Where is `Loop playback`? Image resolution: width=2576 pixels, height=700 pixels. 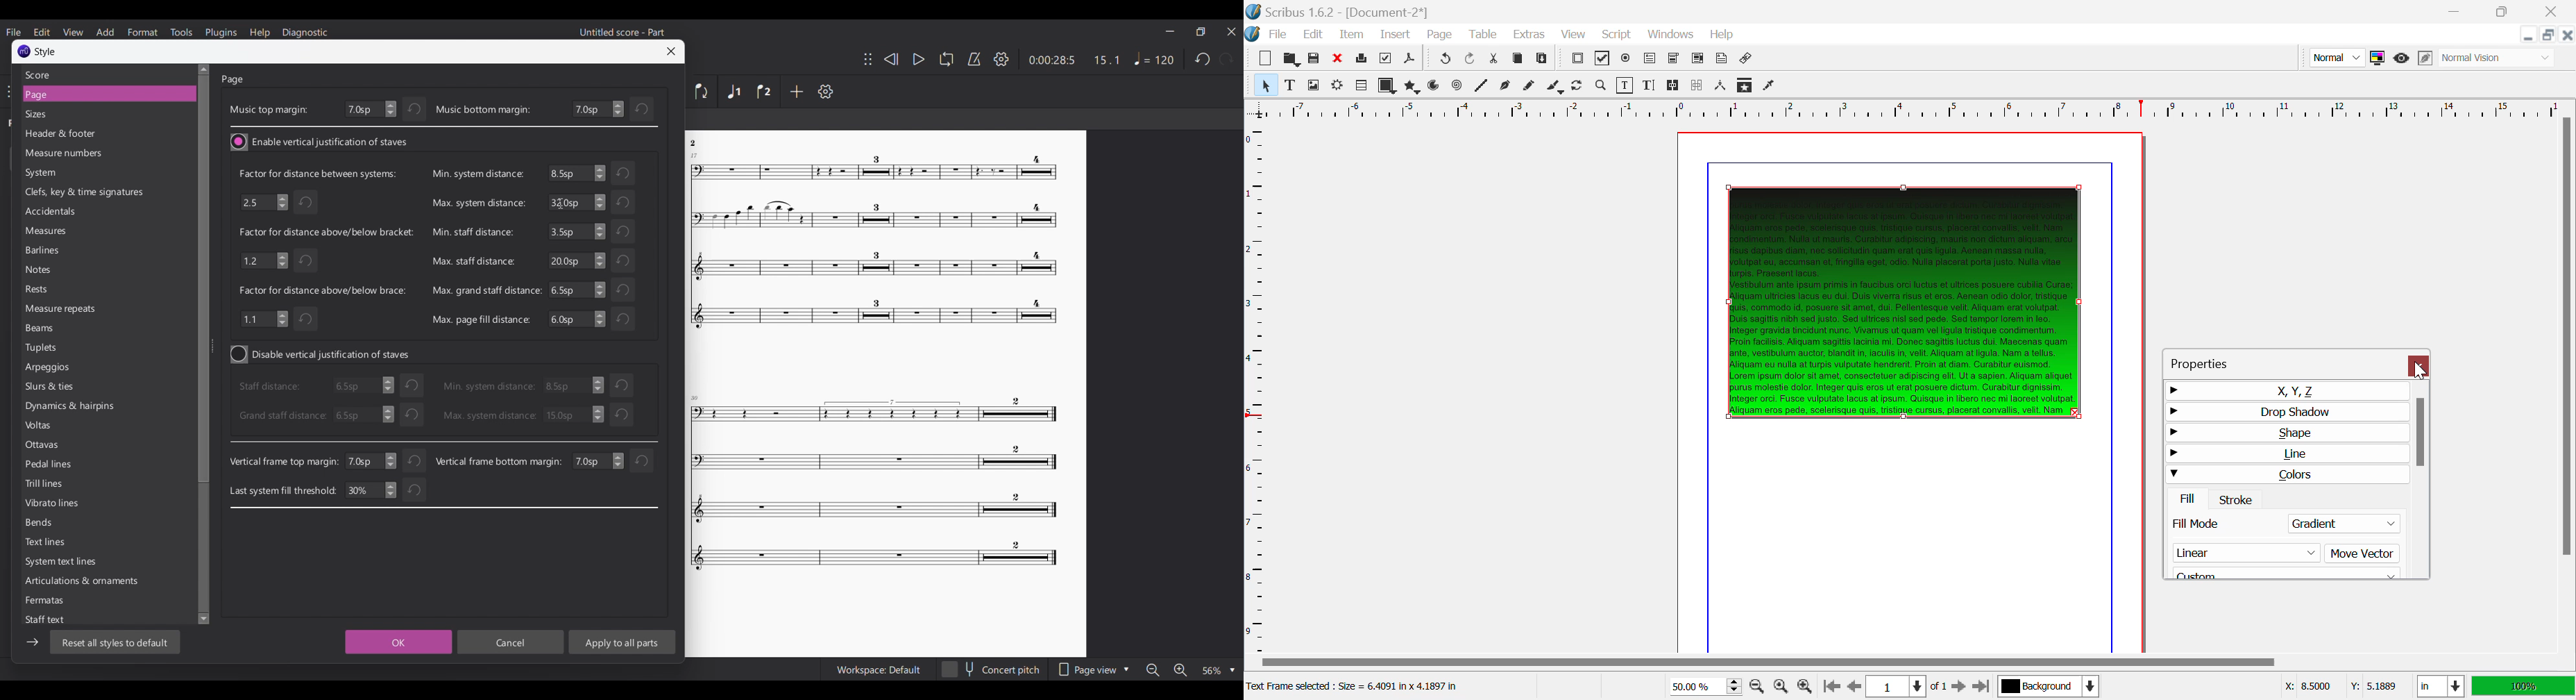 Loop playback is located at coordinates (946, 59).